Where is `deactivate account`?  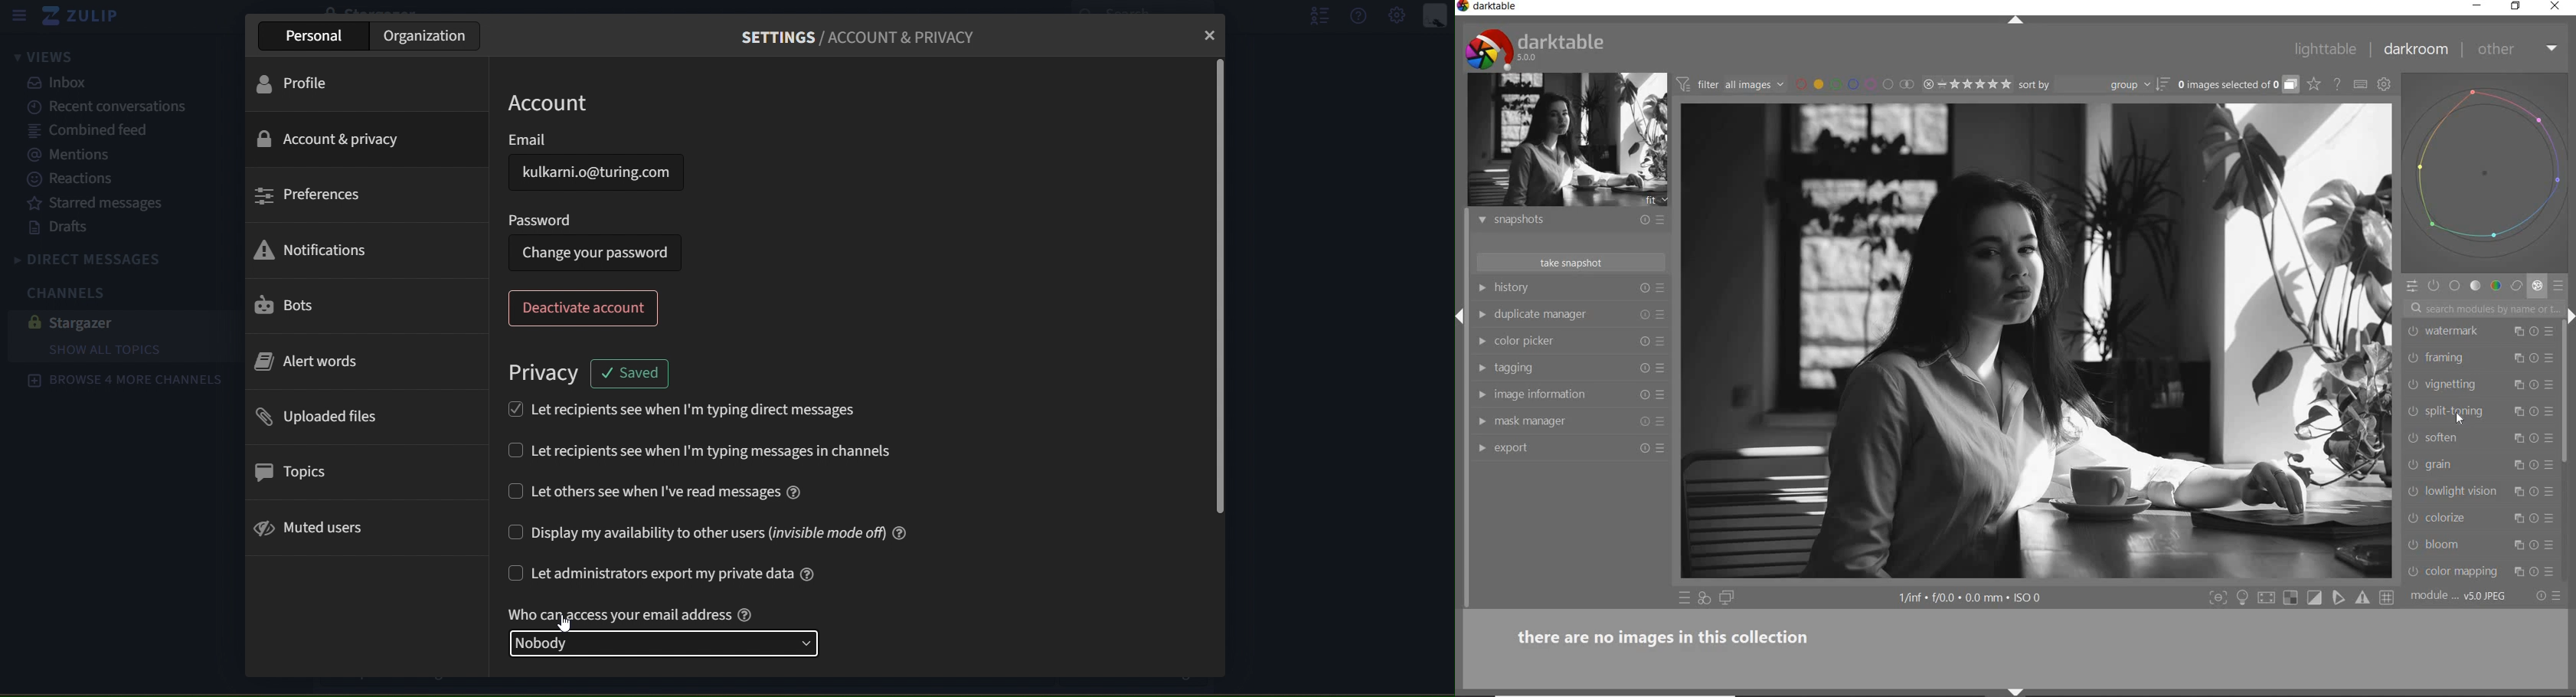 deactivate account is located at coordinates (586, 308).